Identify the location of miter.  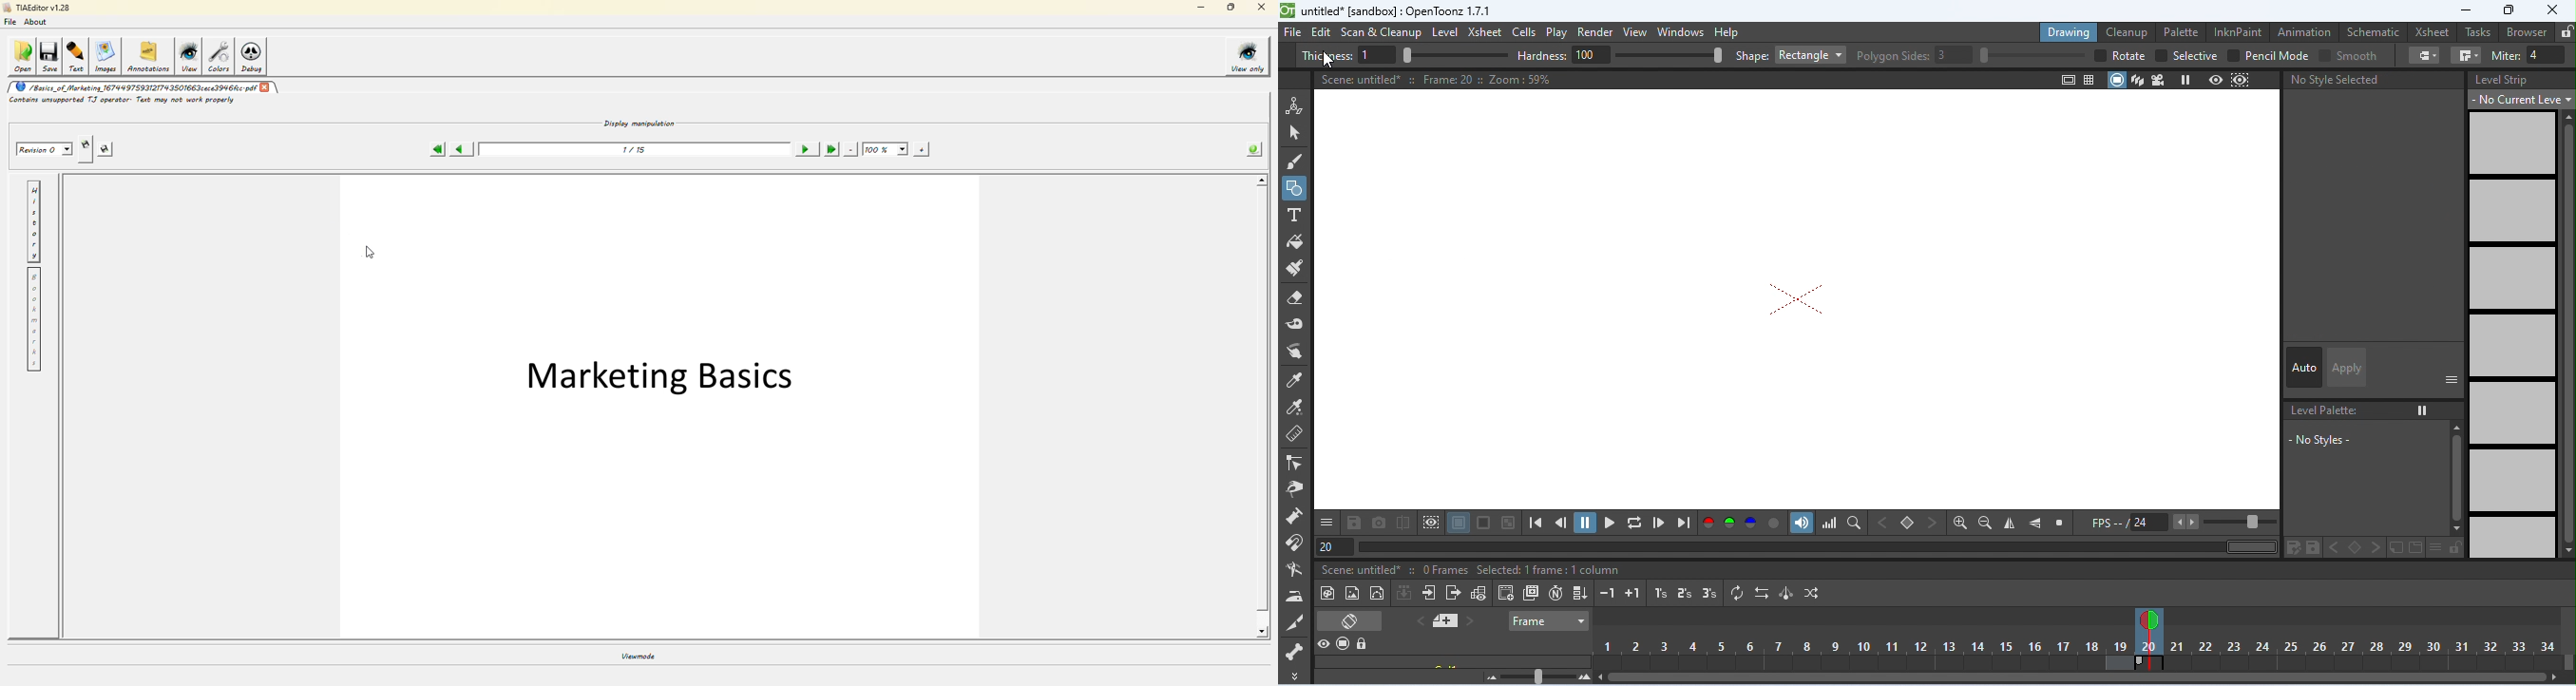
(2530, 55).